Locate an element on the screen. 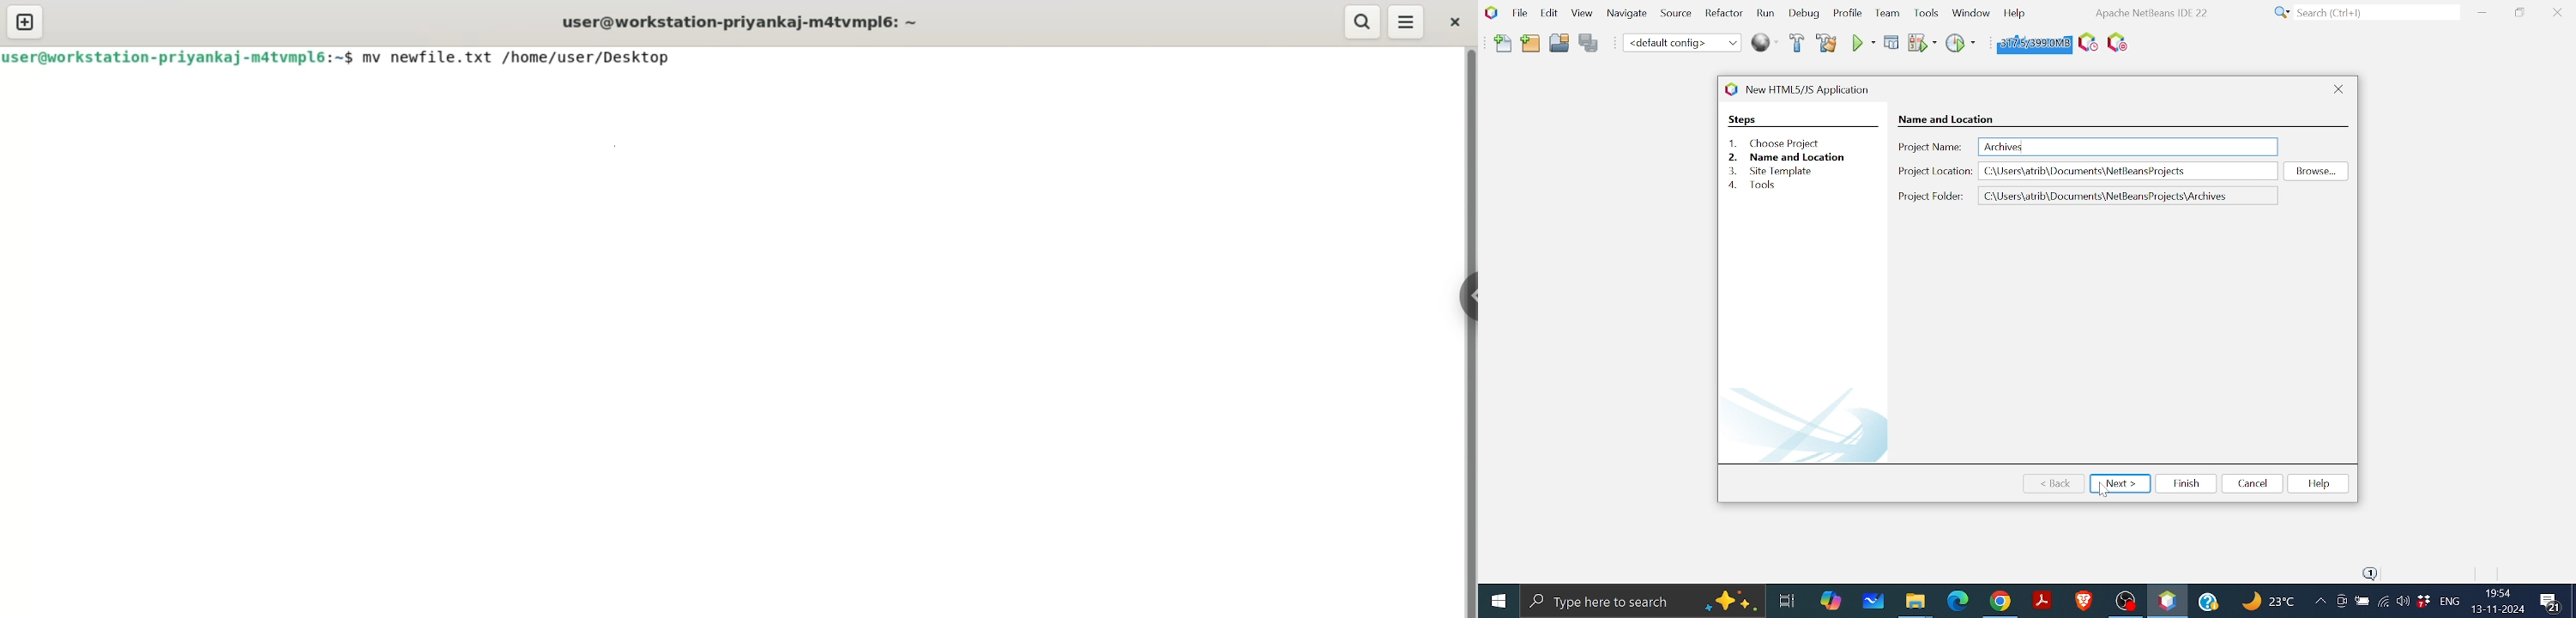 The width and height of the screenshot is (2576, 644).  is located at coordinates (2403, 600).